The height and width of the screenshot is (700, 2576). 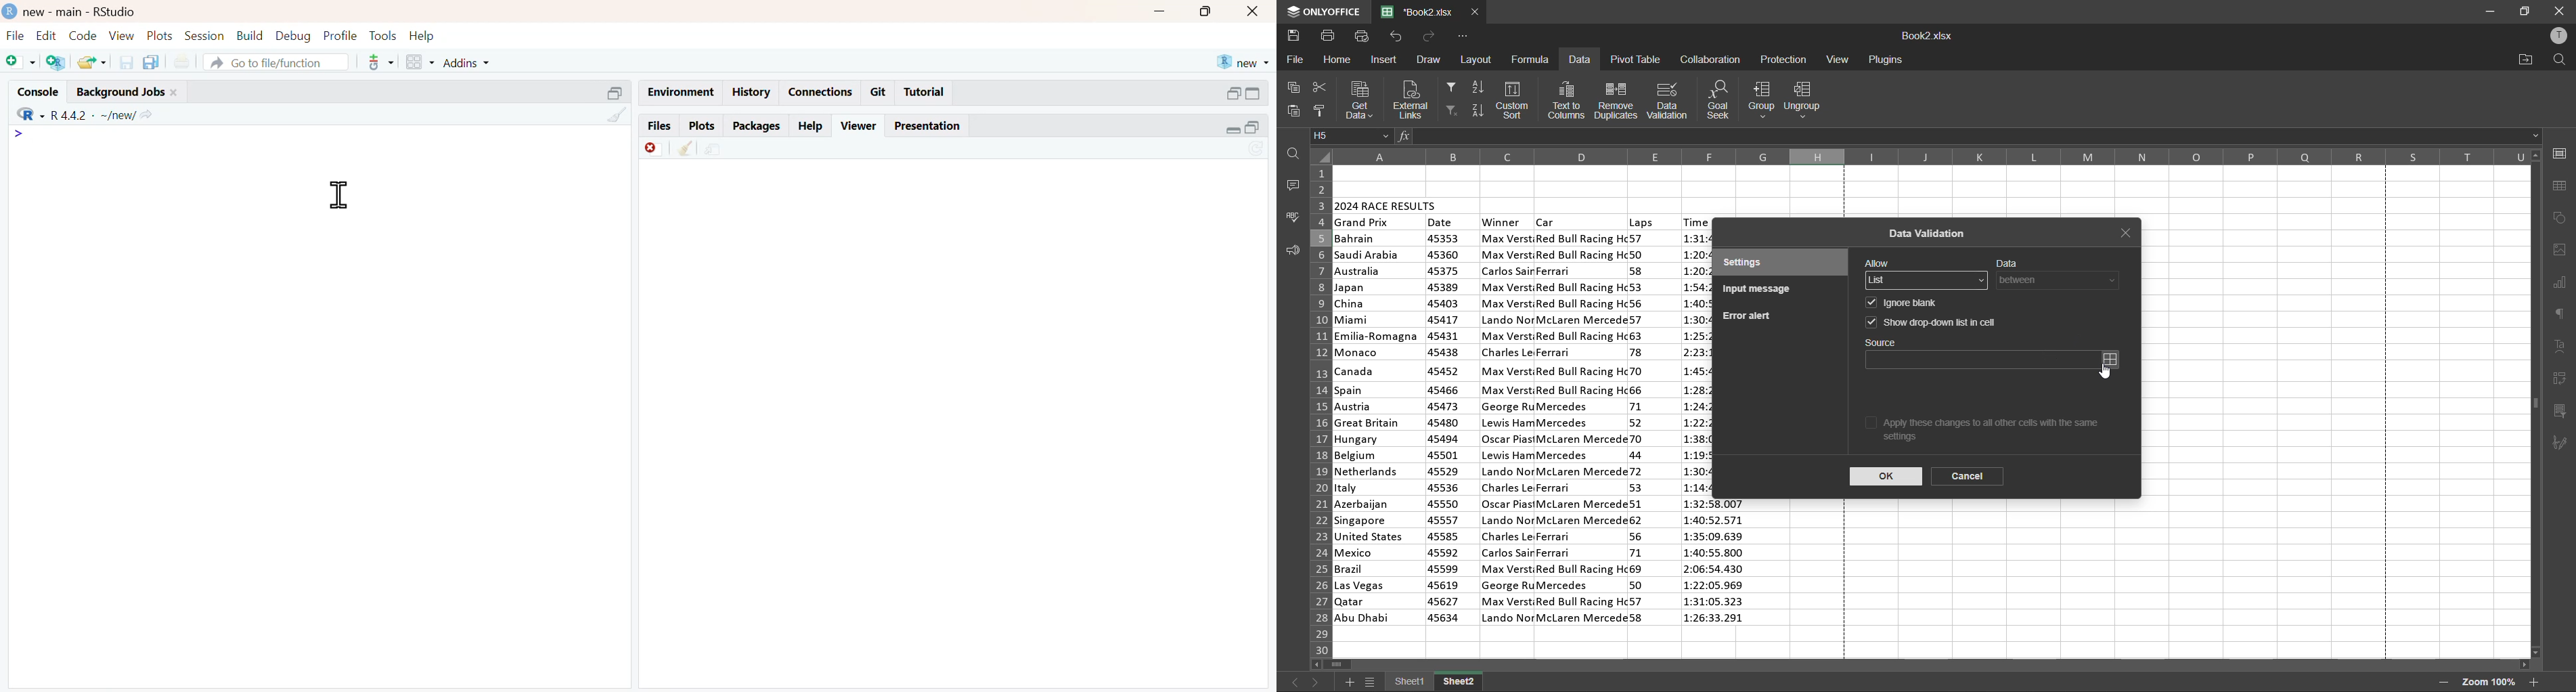 I want to click on source, so click(x=1982, y=360).